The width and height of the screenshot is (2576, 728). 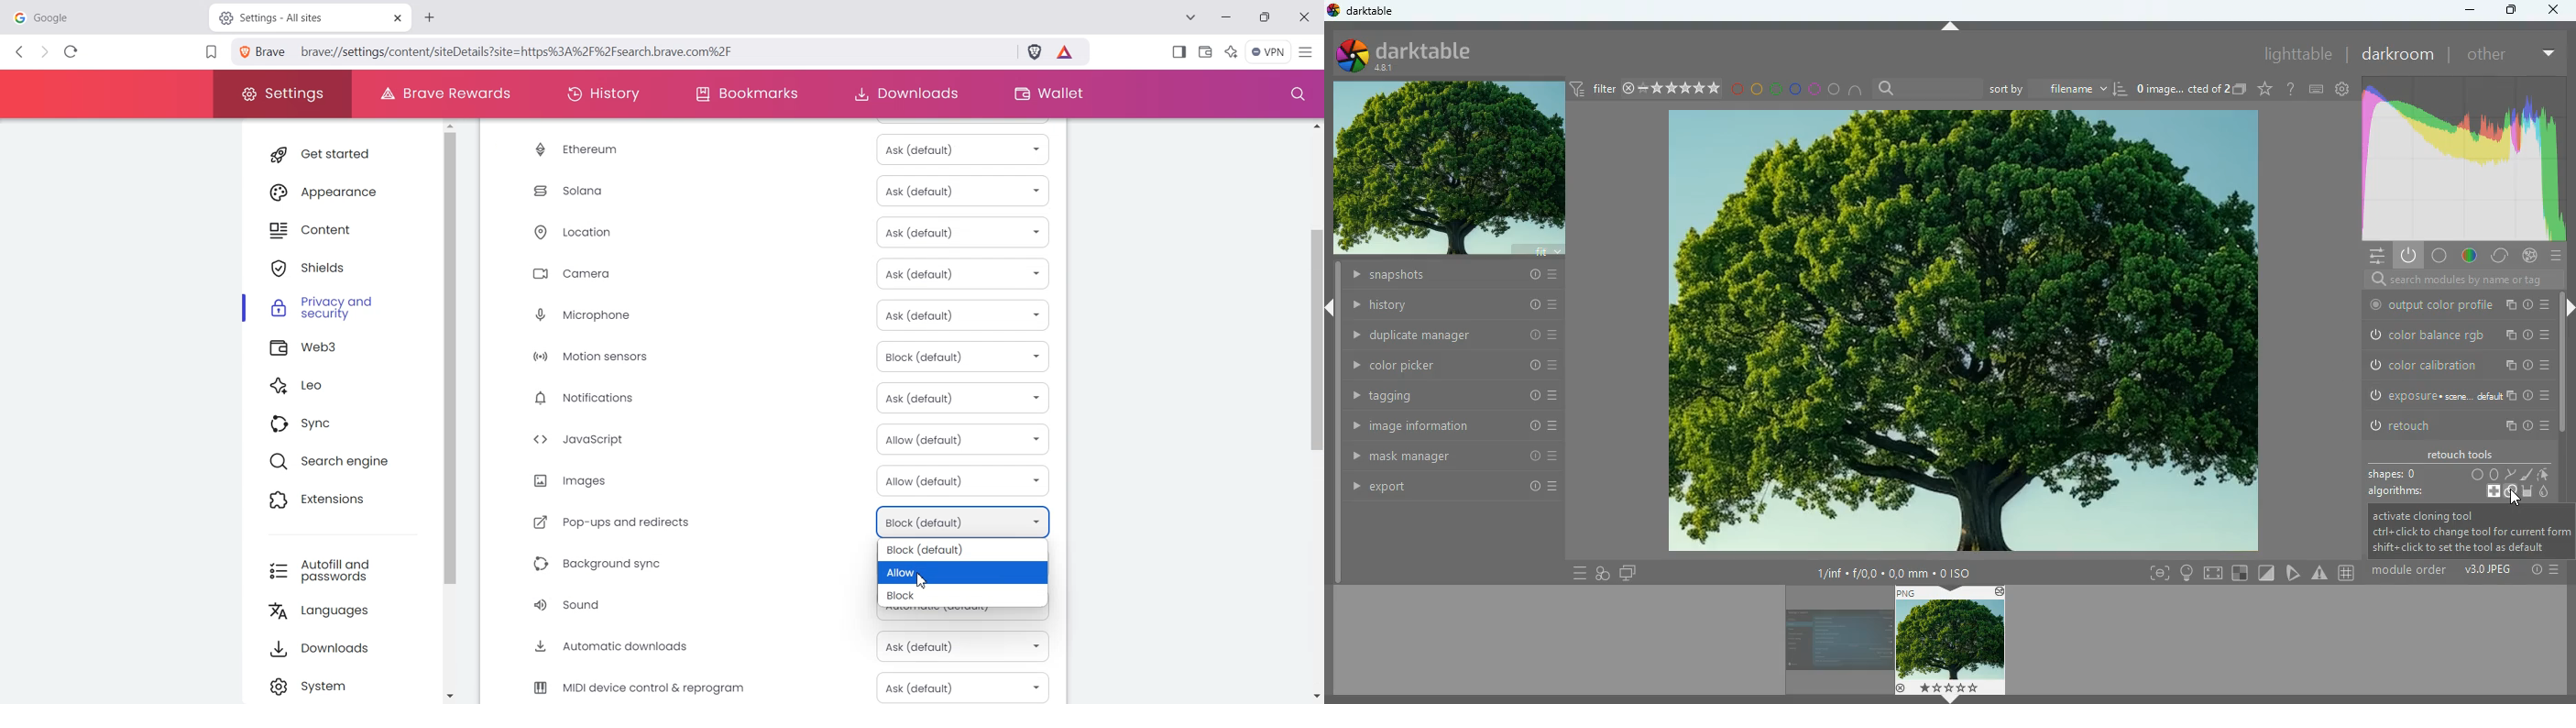 I want to click on info, so click(x=2534, y=570).